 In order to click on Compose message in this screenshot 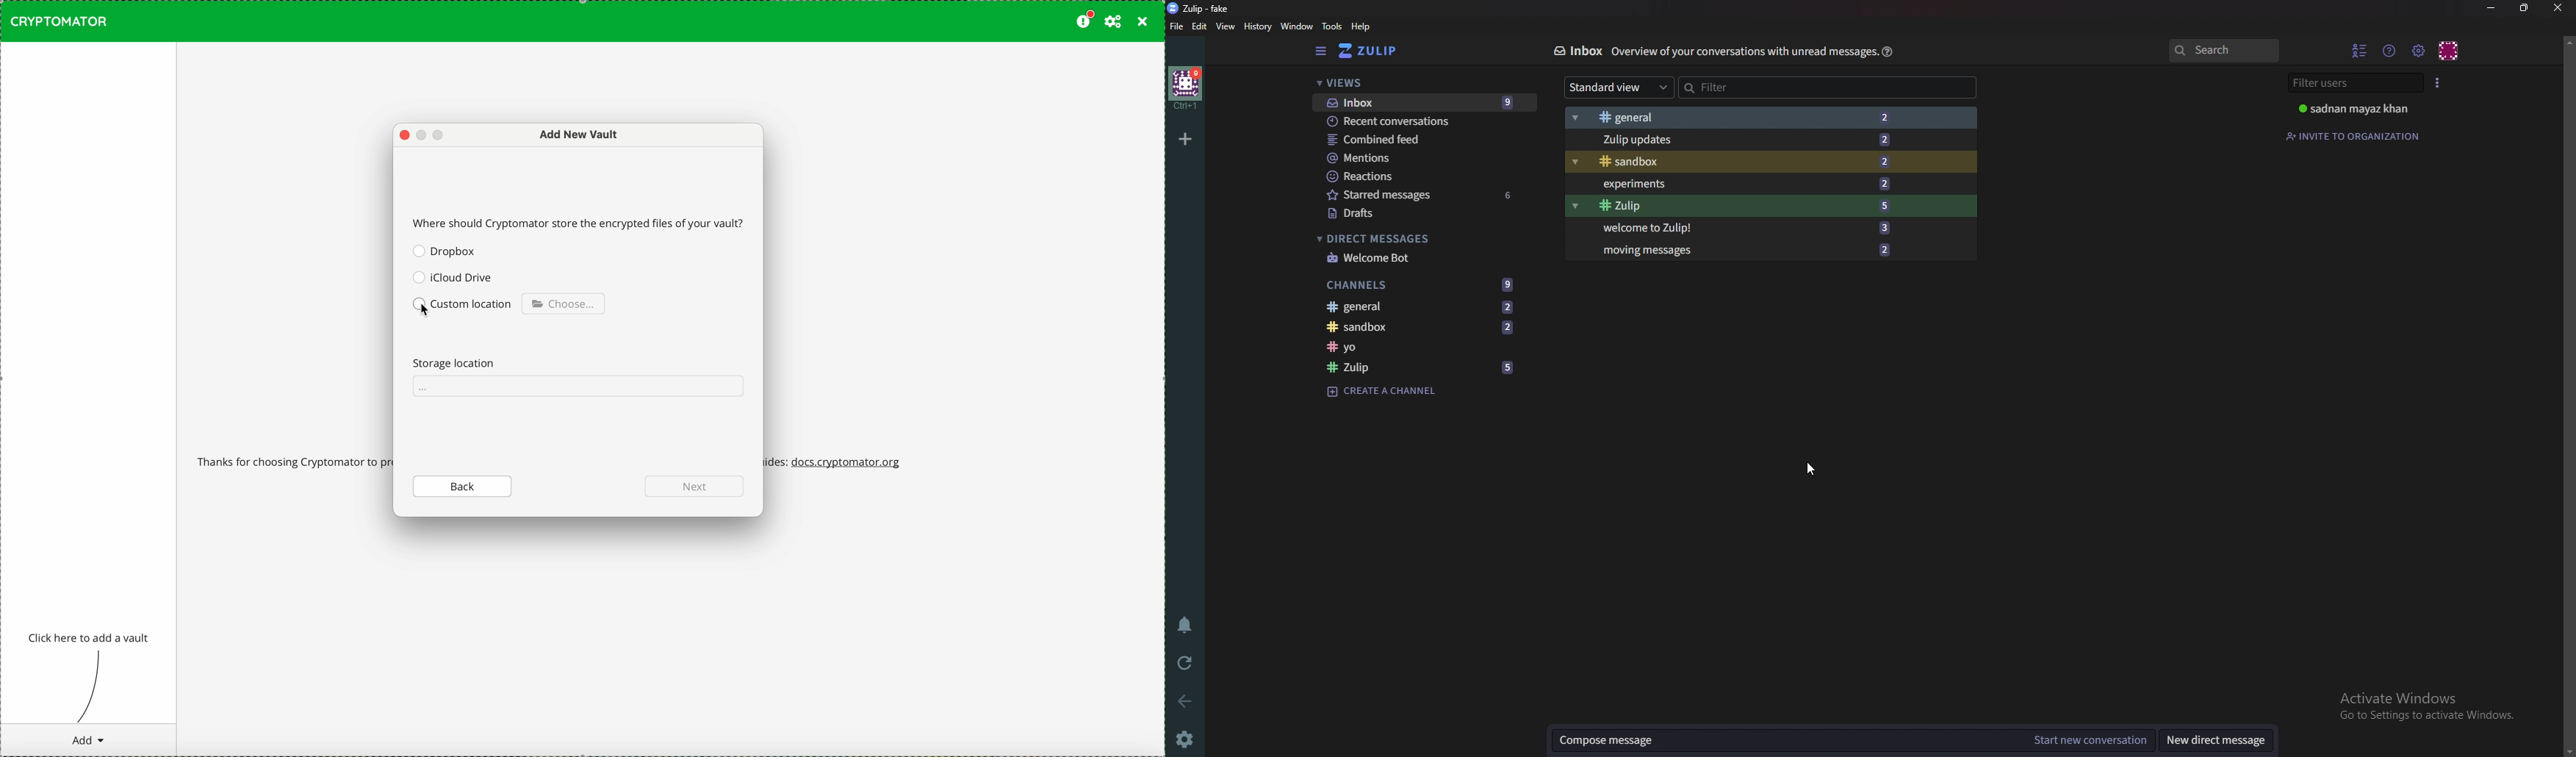, I will do `click(1784, 739)`.